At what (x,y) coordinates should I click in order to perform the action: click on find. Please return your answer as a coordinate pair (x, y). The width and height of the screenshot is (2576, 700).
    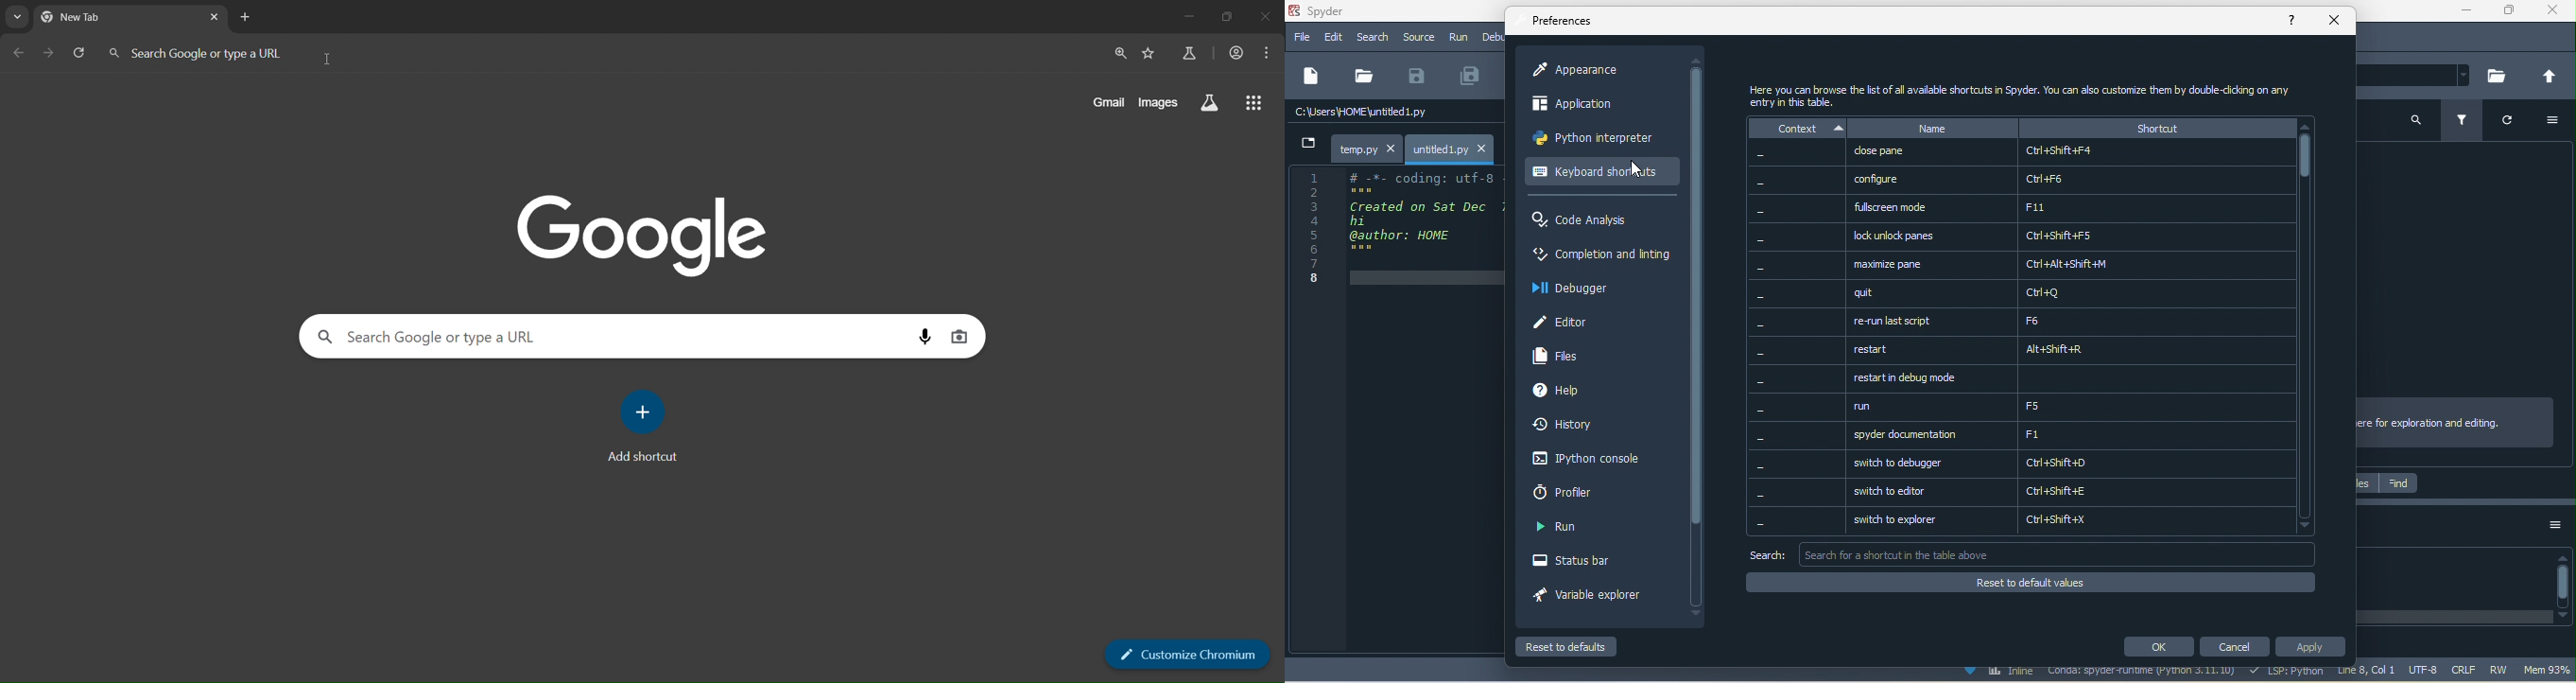
    Looking at the image, I should click on (2398, 484).